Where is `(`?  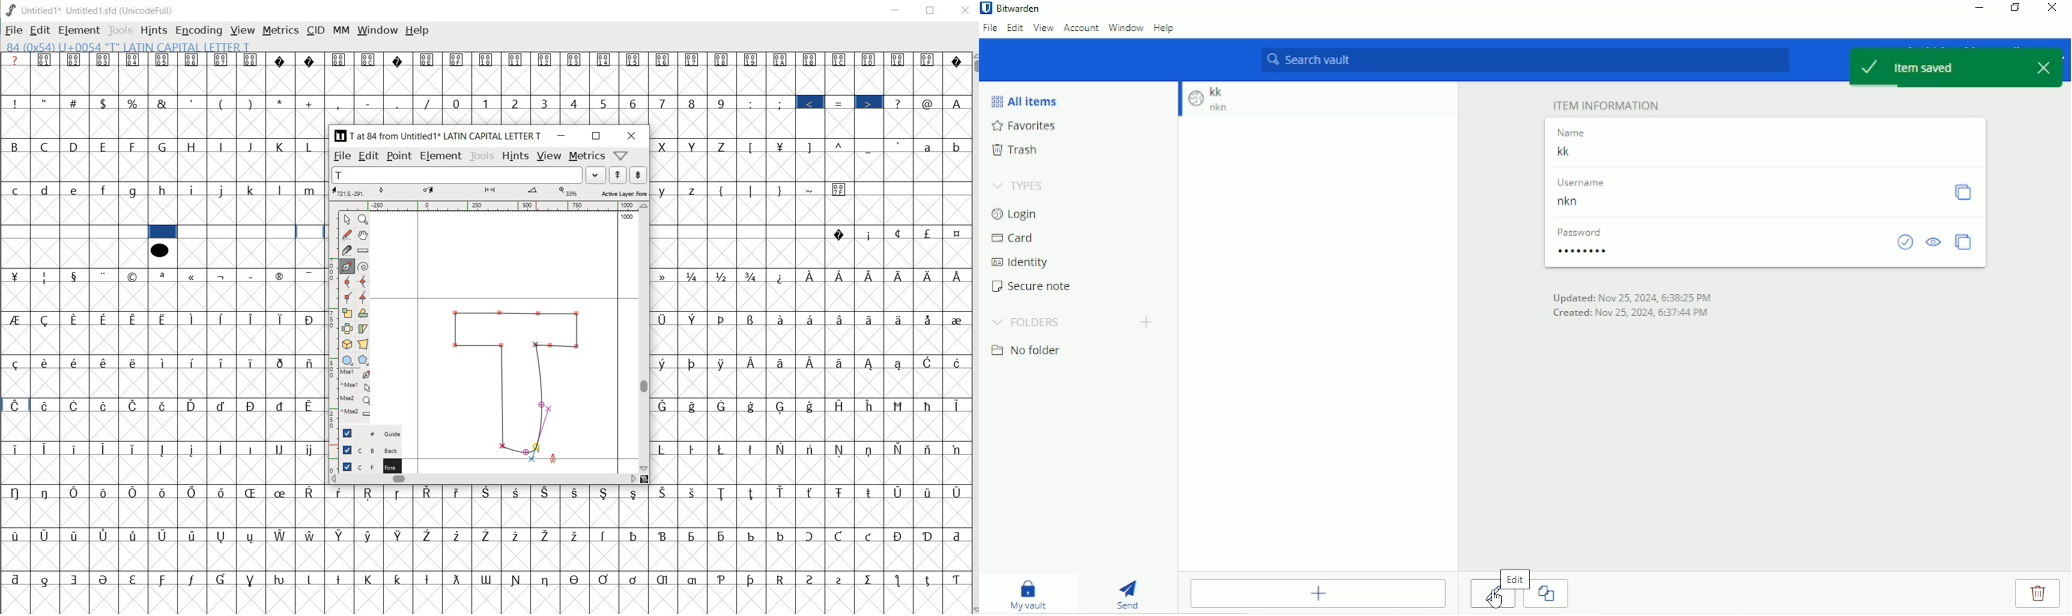 ( is located at coordinates (222, 103).